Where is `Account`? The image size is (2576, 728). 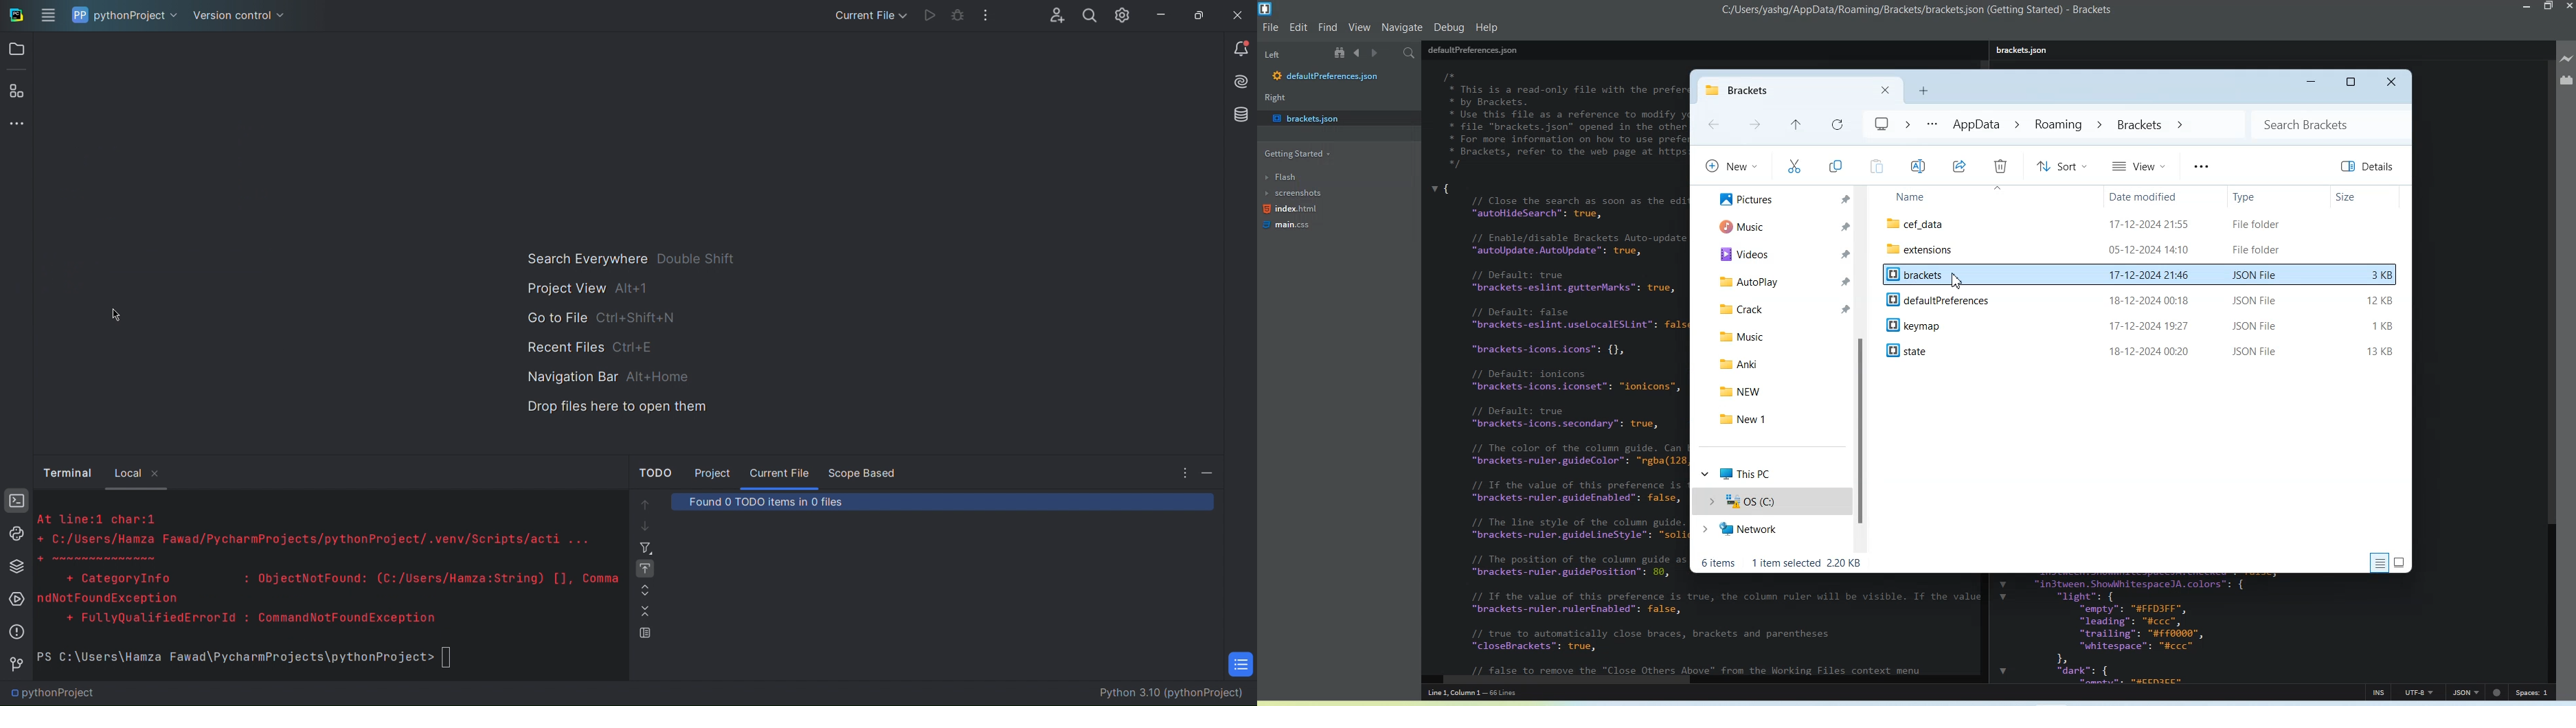
Account is located at coordinates (1055, 14).